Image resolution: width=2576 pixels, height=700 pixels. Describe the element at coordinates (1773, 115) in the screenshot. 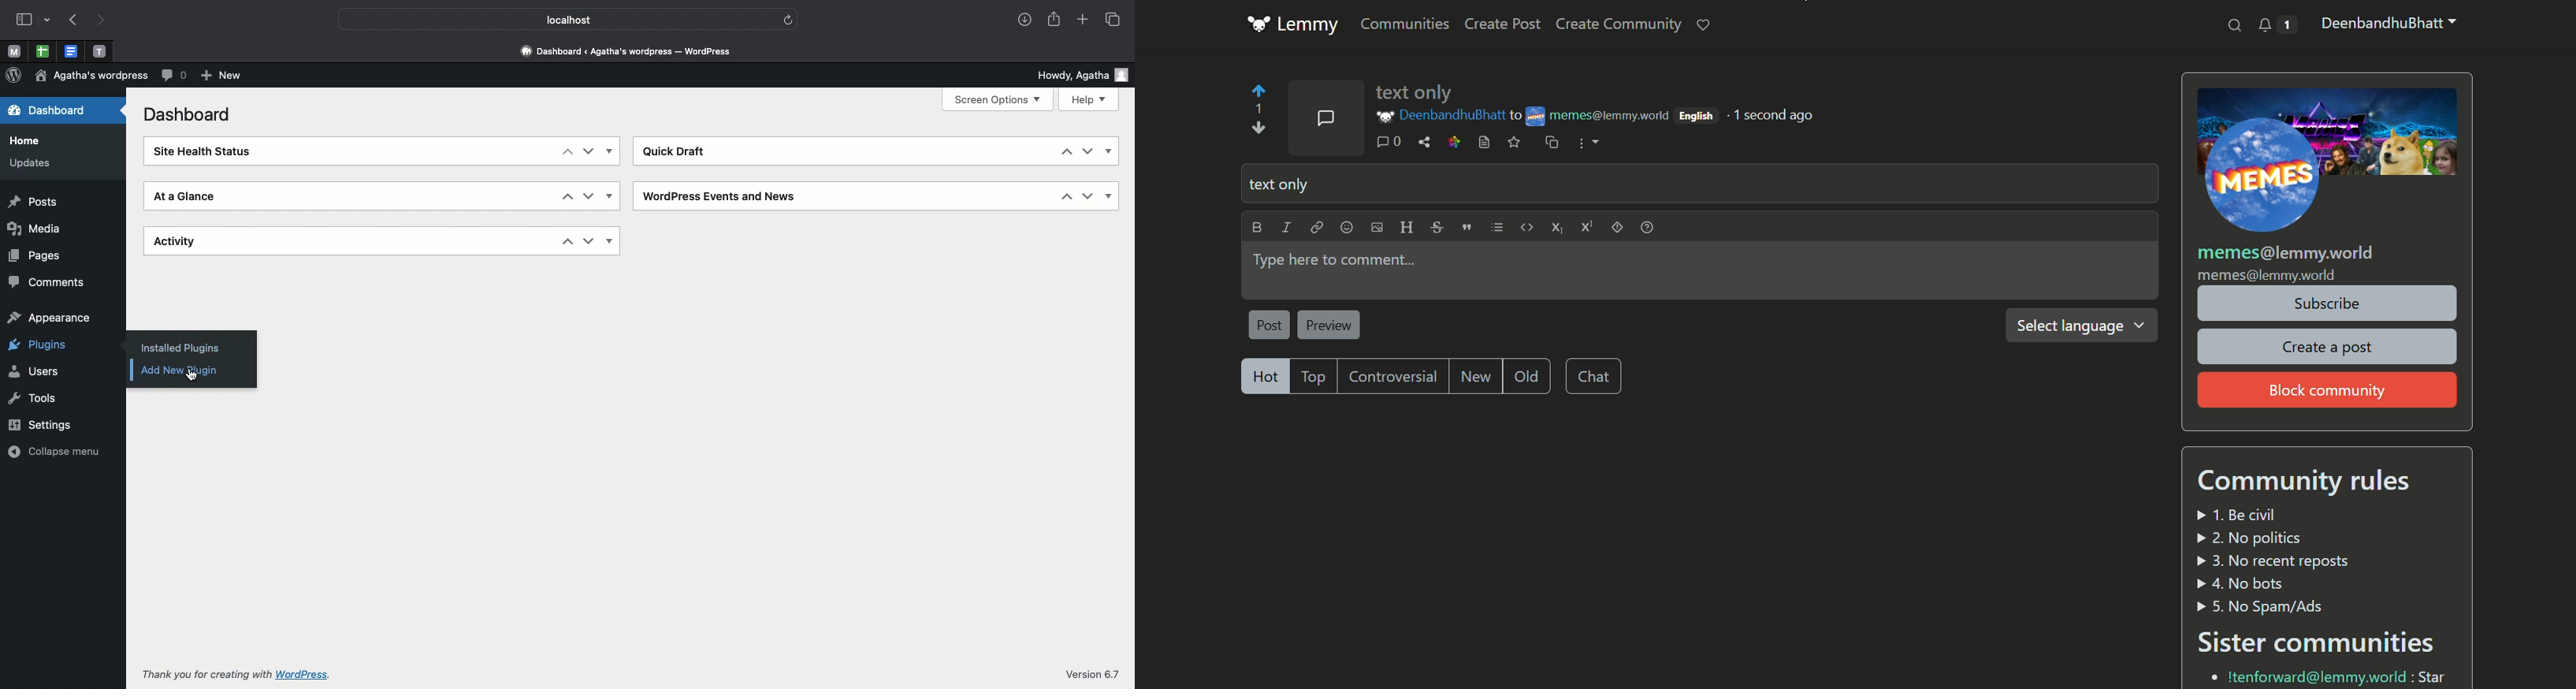

I see `text` at that location.